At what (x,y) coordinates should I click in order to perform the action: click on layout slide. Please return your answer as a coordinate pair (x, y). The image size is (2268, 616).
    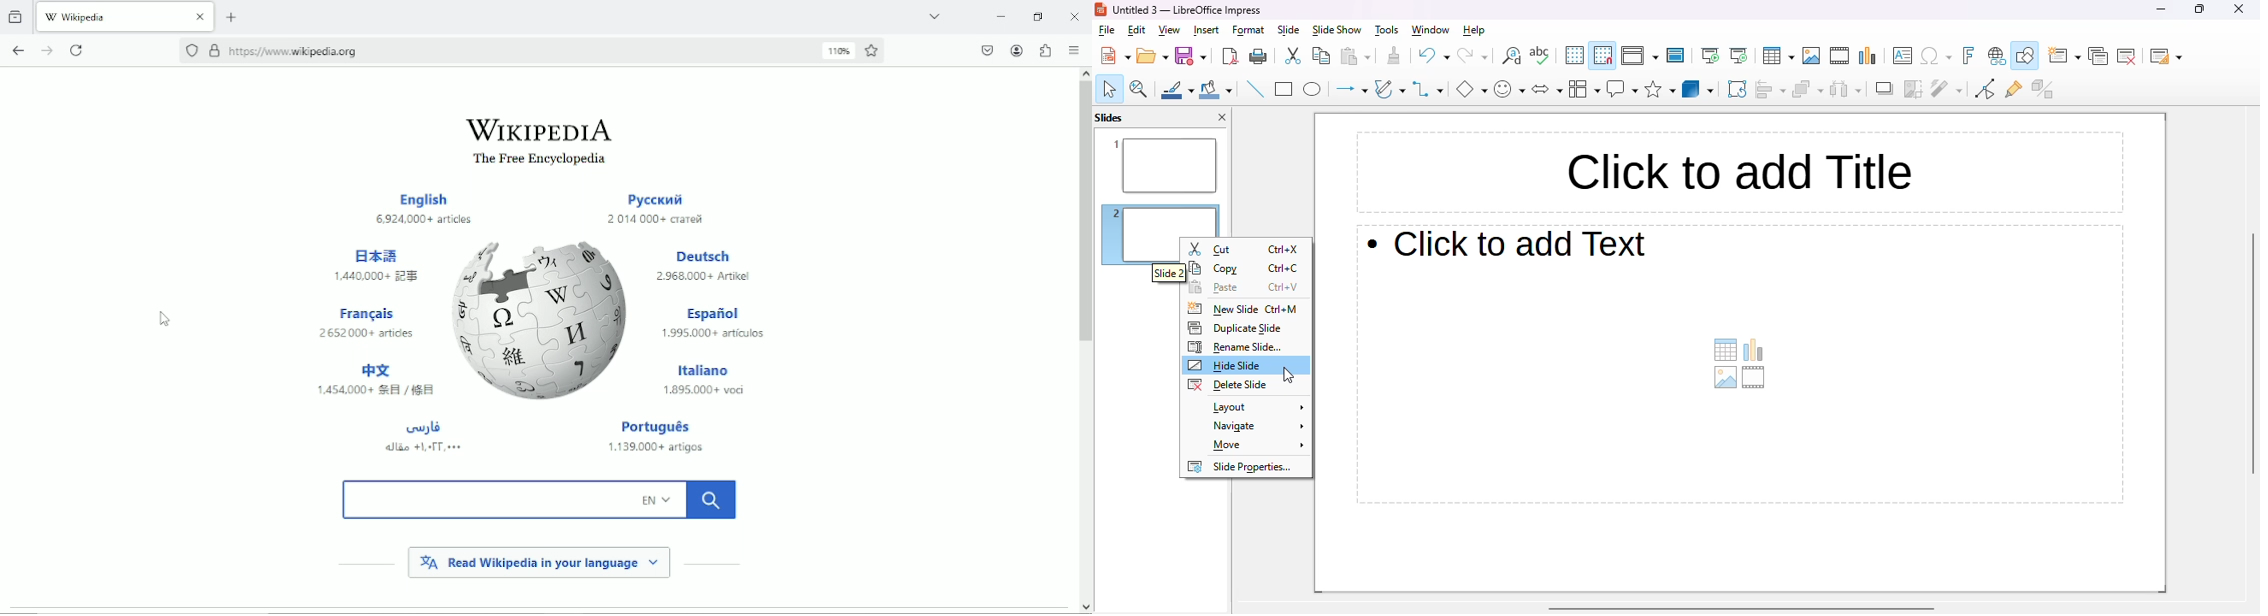
    Looking at the image, I should click on (1254, 408).